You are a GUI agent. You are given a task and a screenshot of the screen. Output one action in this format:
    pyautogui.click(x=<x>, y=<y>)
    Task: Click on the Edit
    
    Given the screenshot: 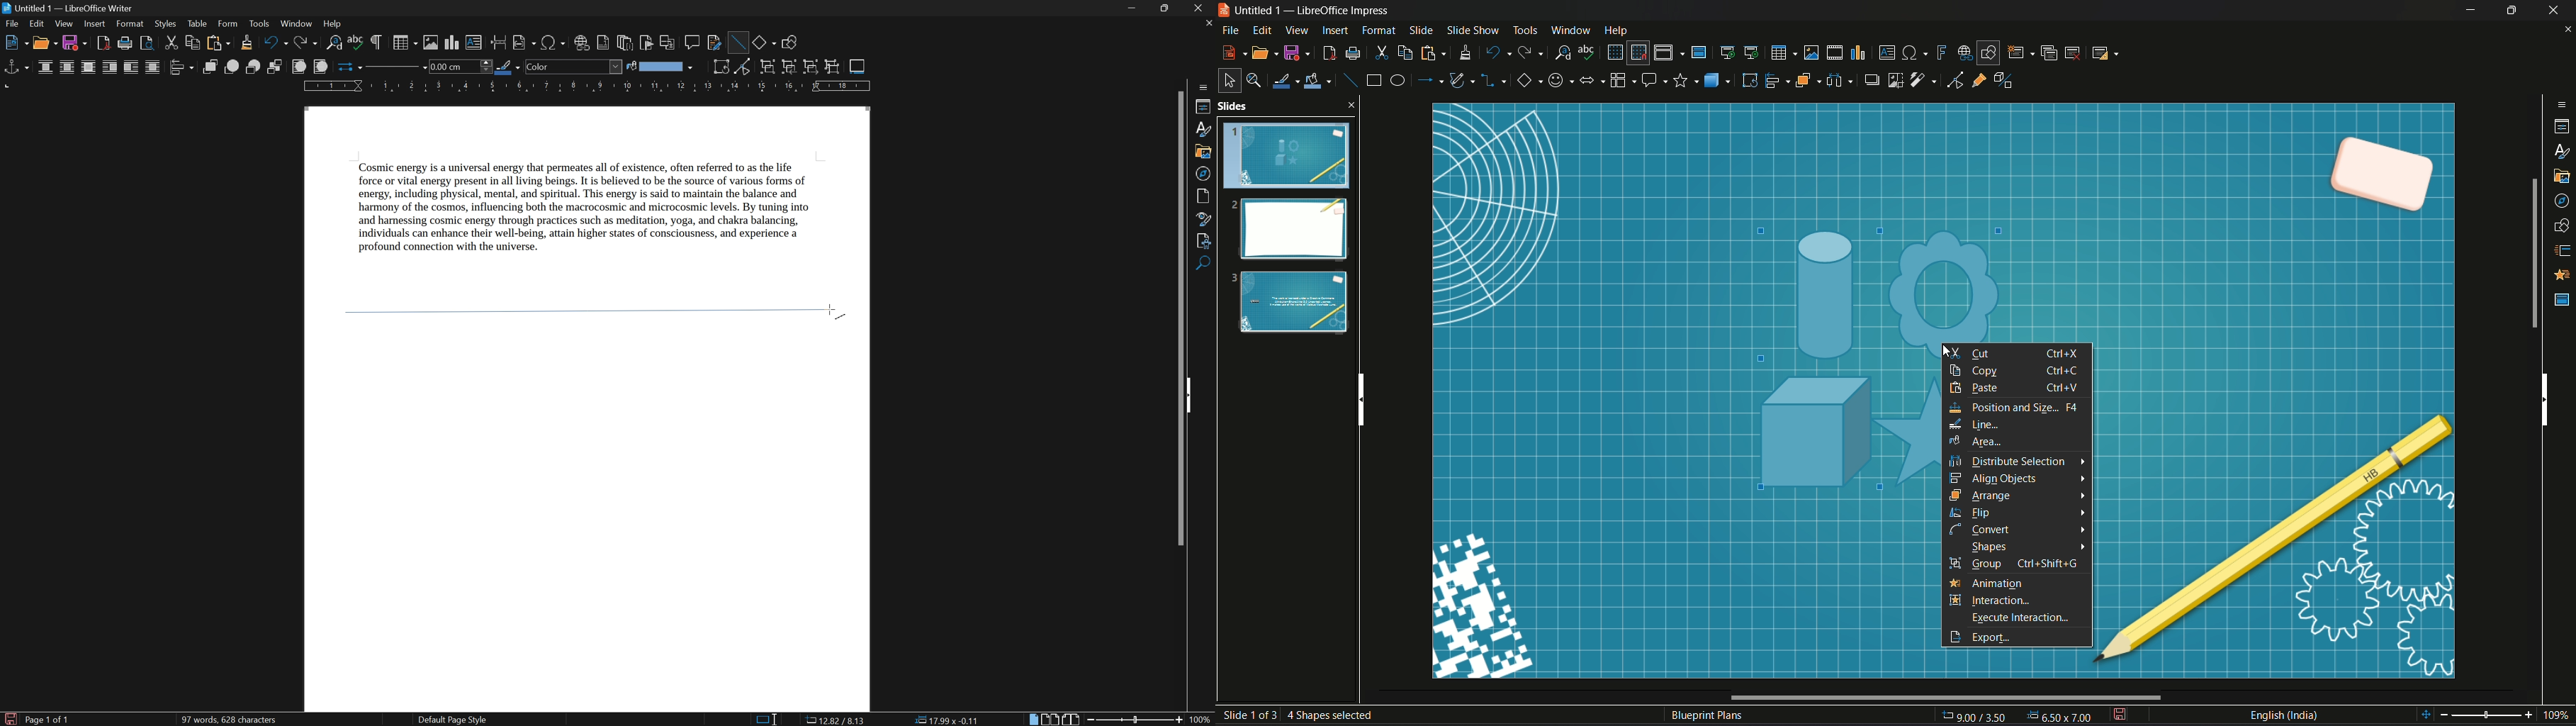 What is the action you would take?
    pyautogui.click(x=1263, y=30)
    